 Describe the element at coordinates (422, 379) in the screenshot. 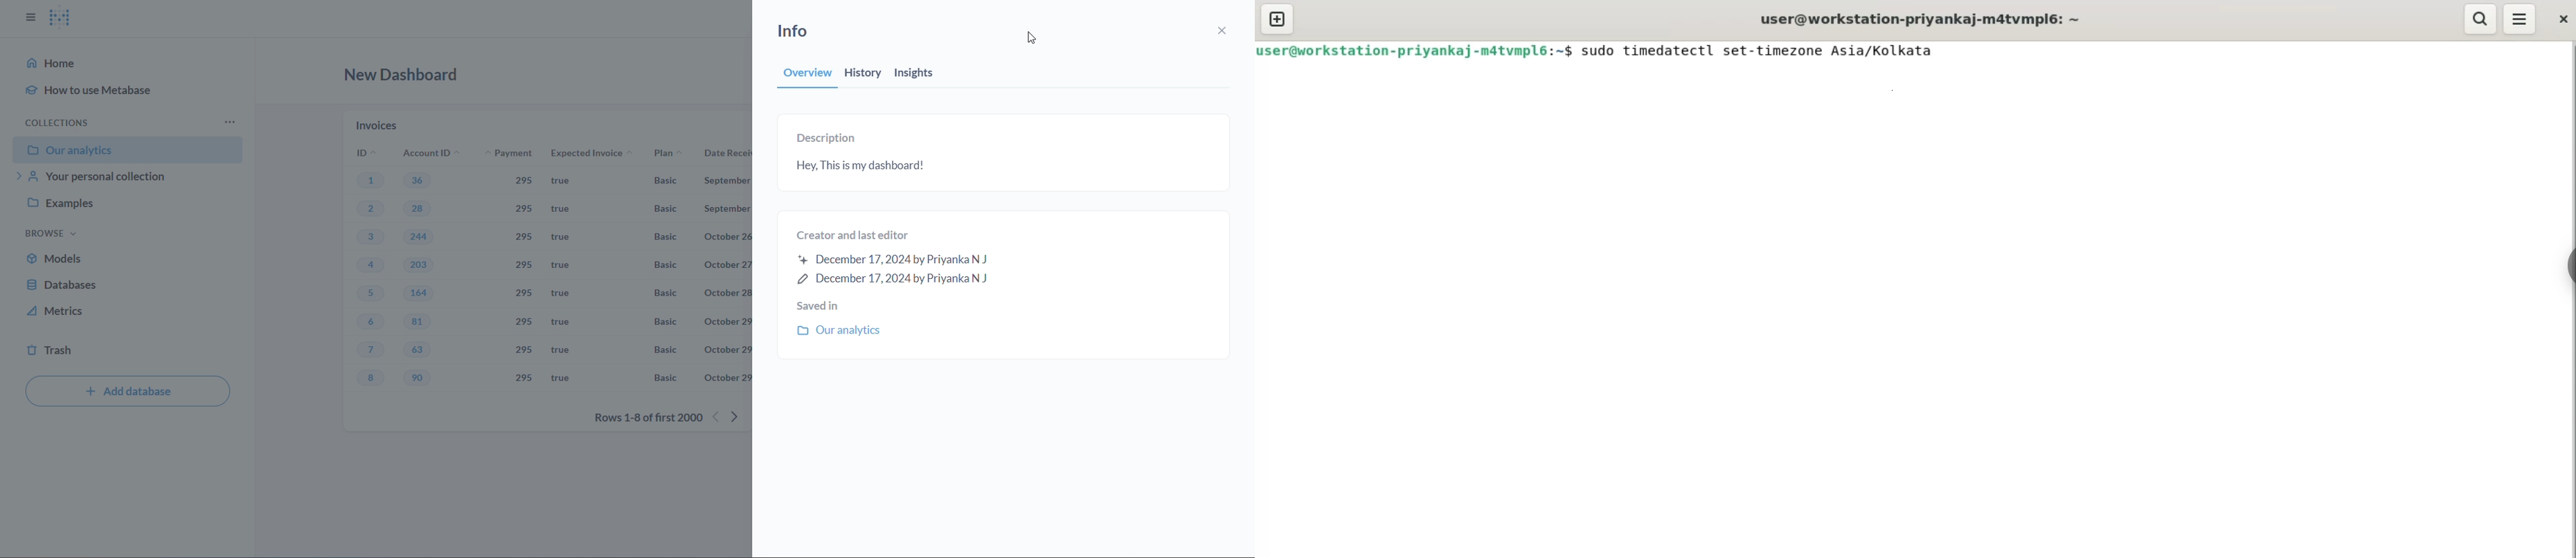

I see `90` at that location.